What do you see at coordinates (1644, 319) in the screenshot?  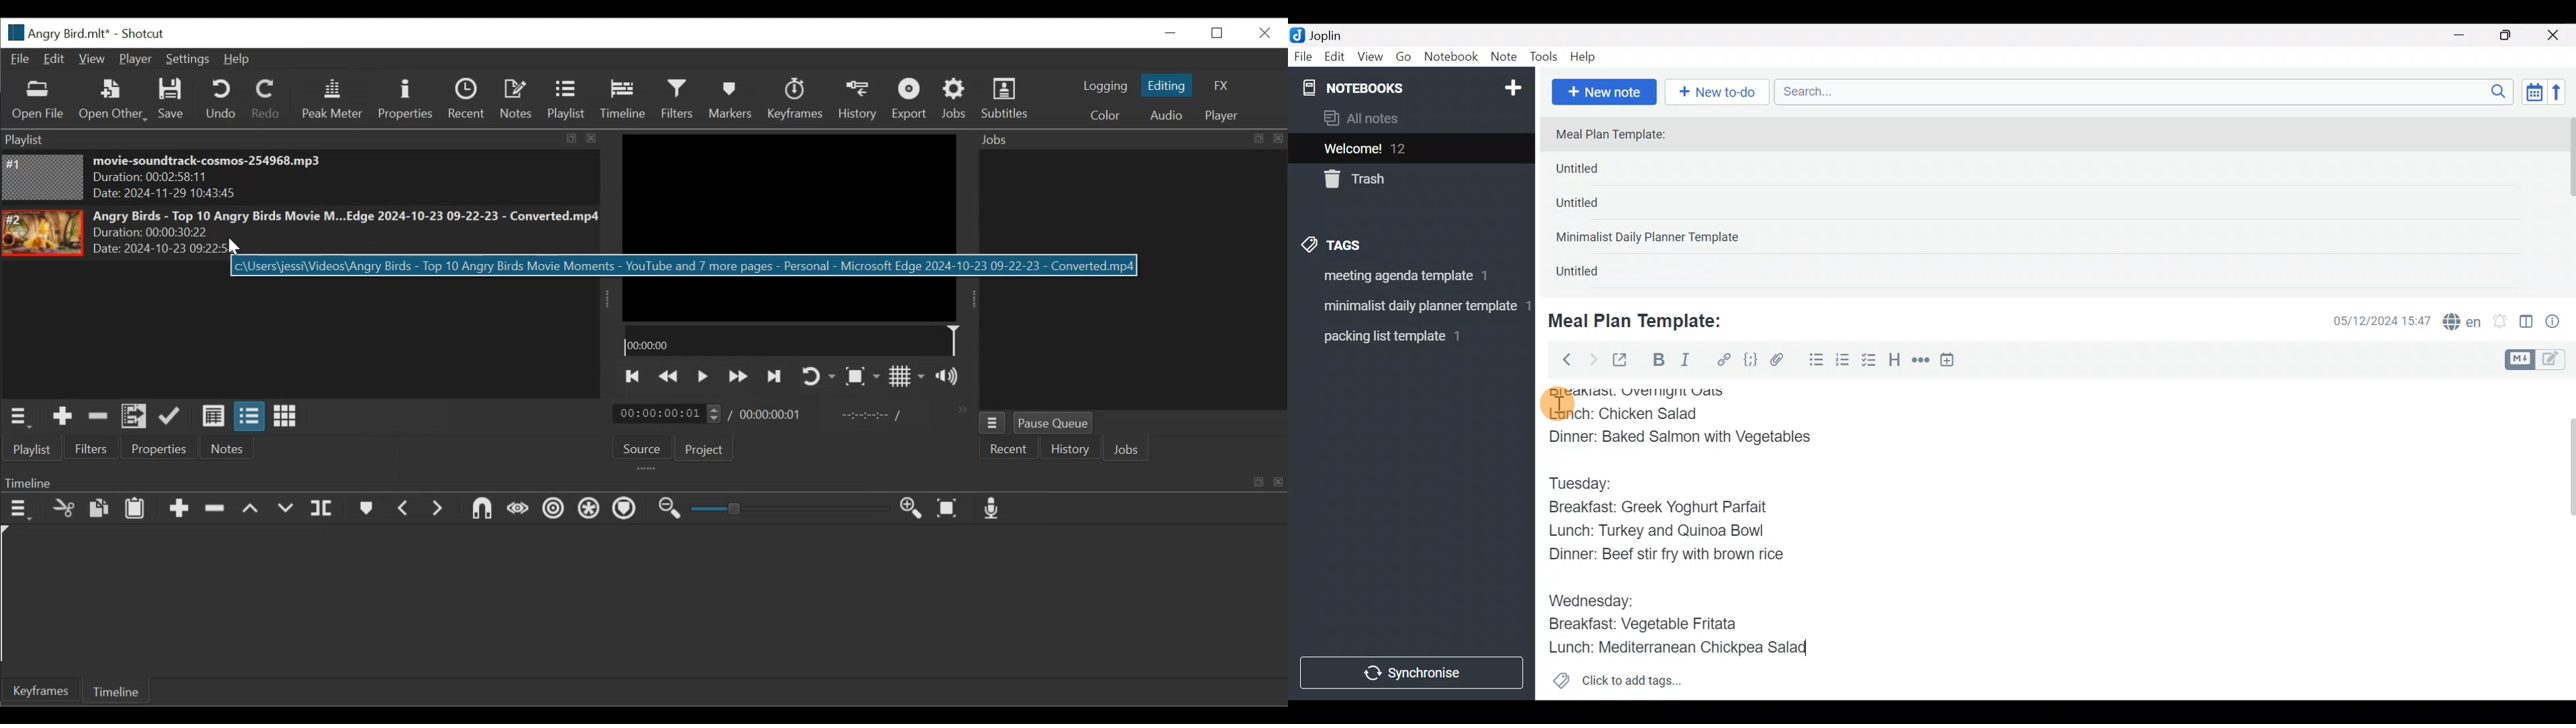 I see `Meal Plan Template:` at bounding box center [1644, 319].